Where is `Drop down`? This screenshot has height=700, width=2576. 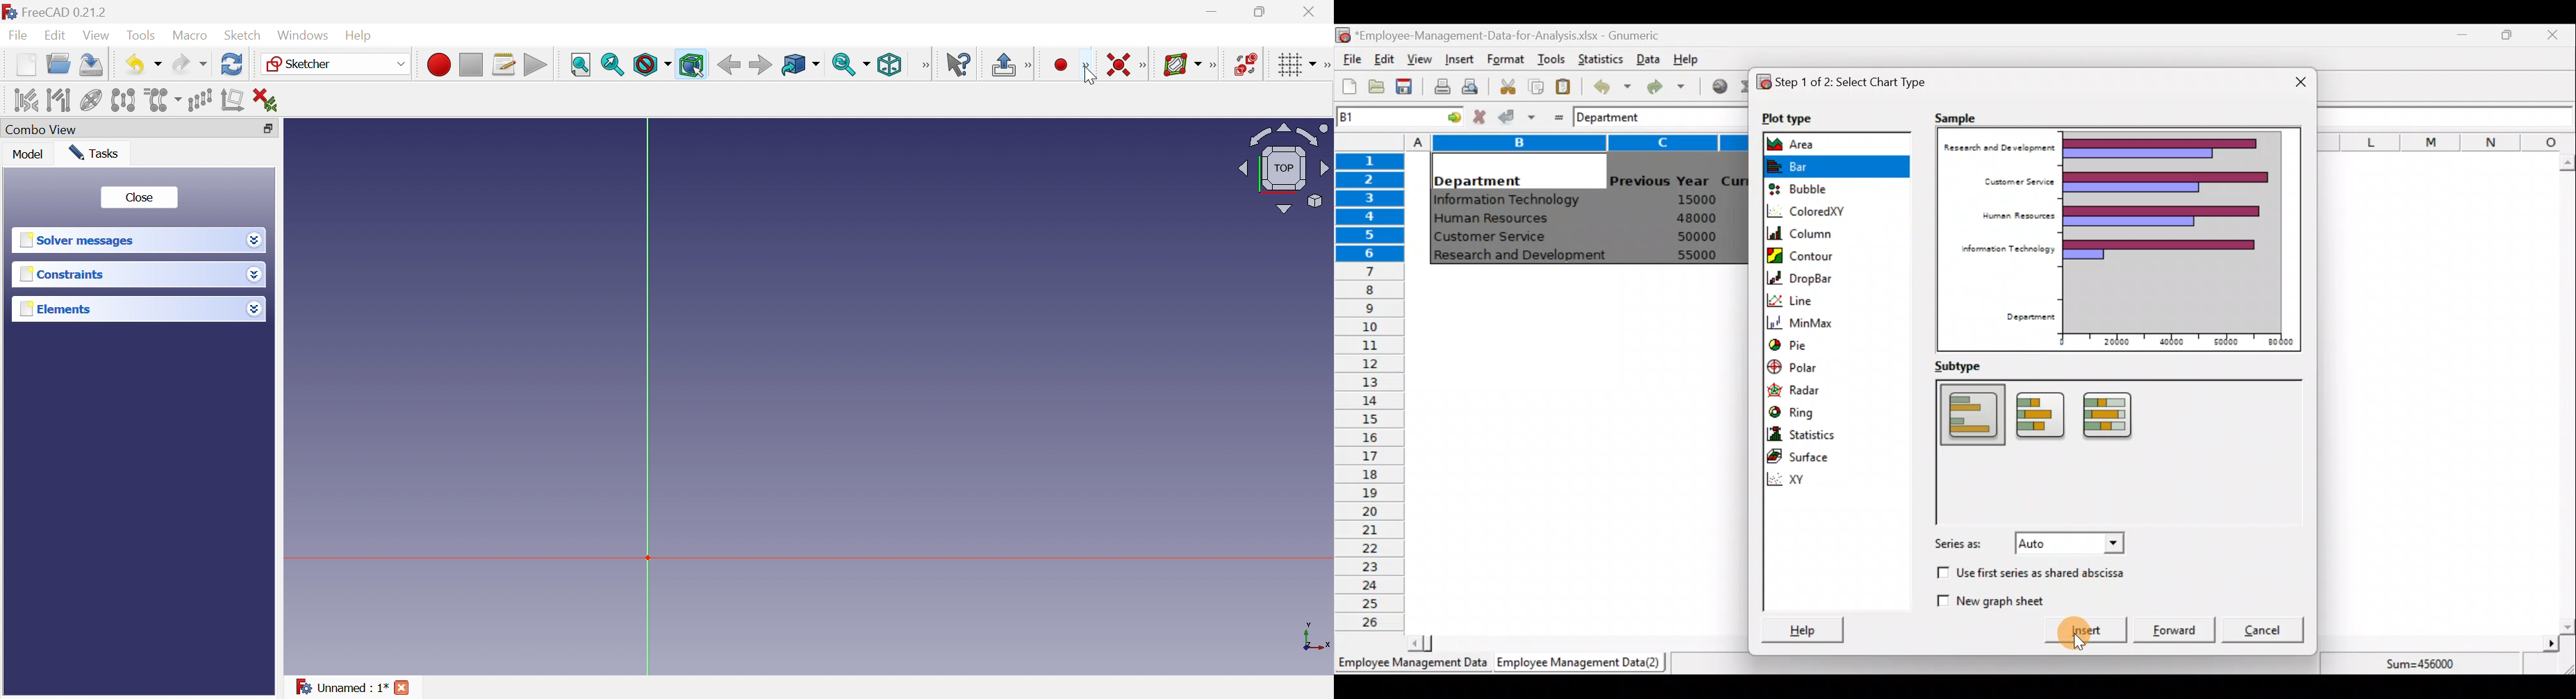 Drop down is located at coordinates (255, 310).